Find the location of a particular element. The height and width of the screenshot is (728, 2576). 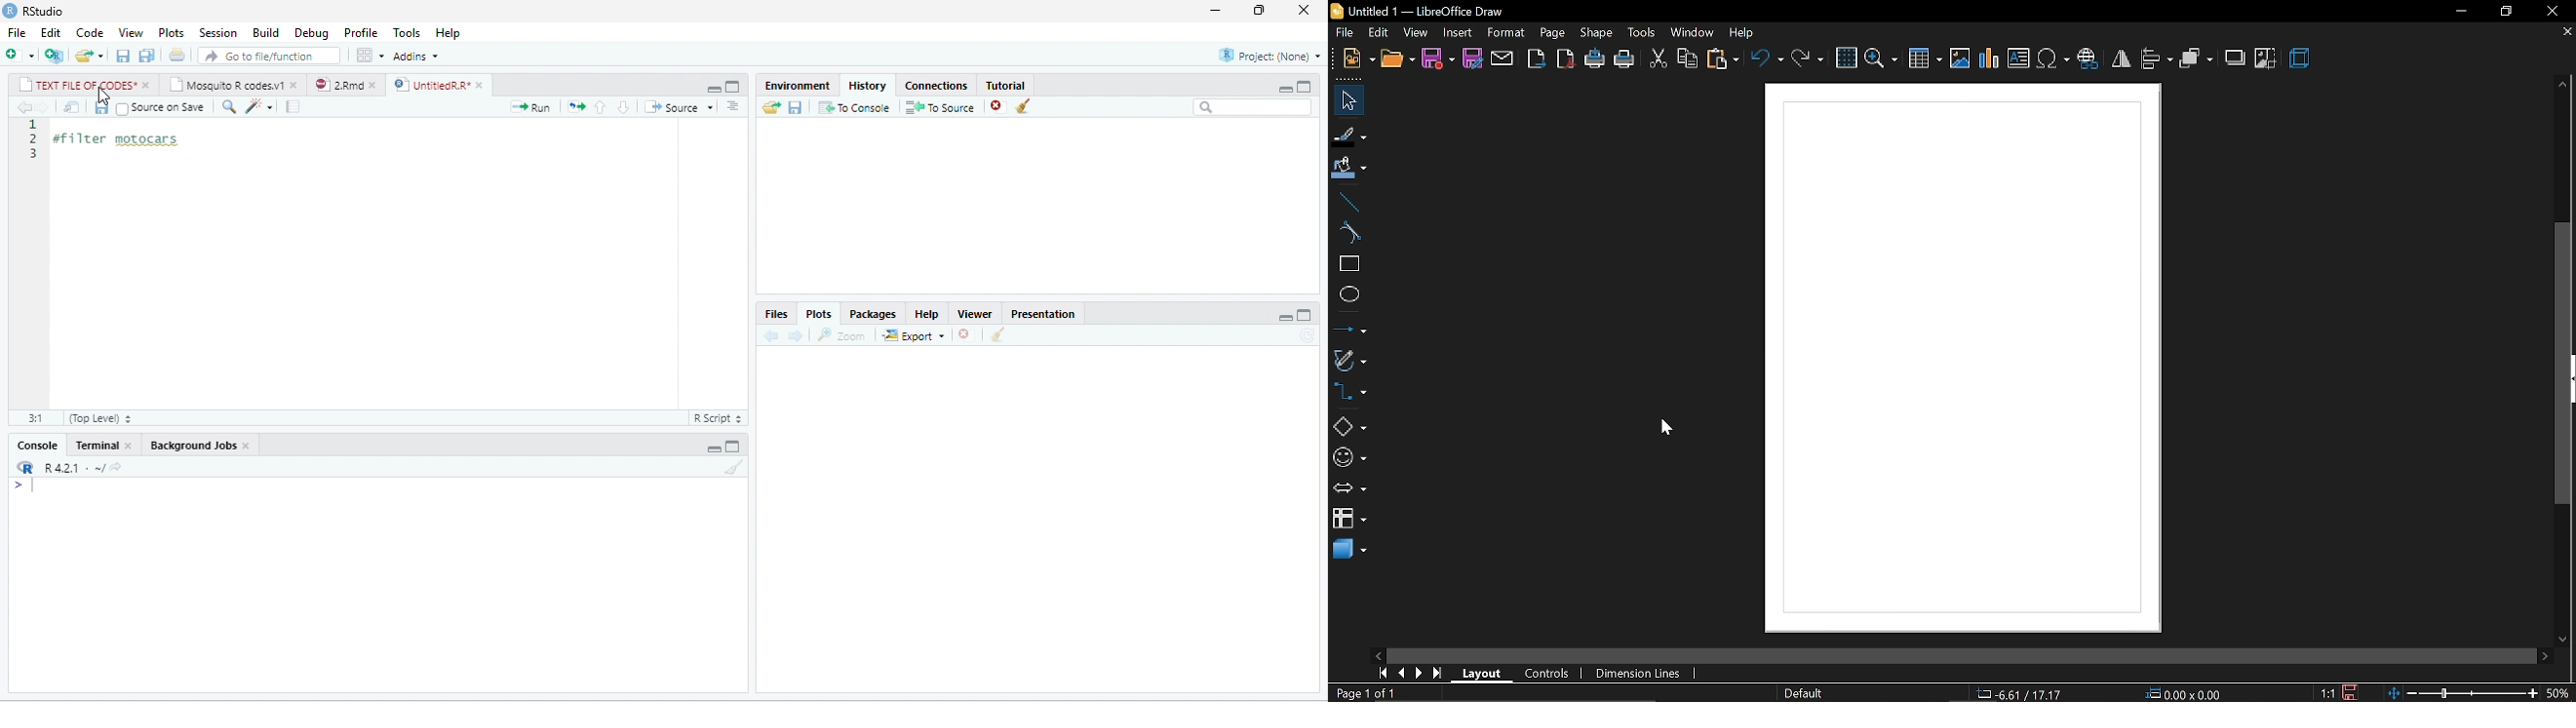

minimize is located at coordinates (714, 88).